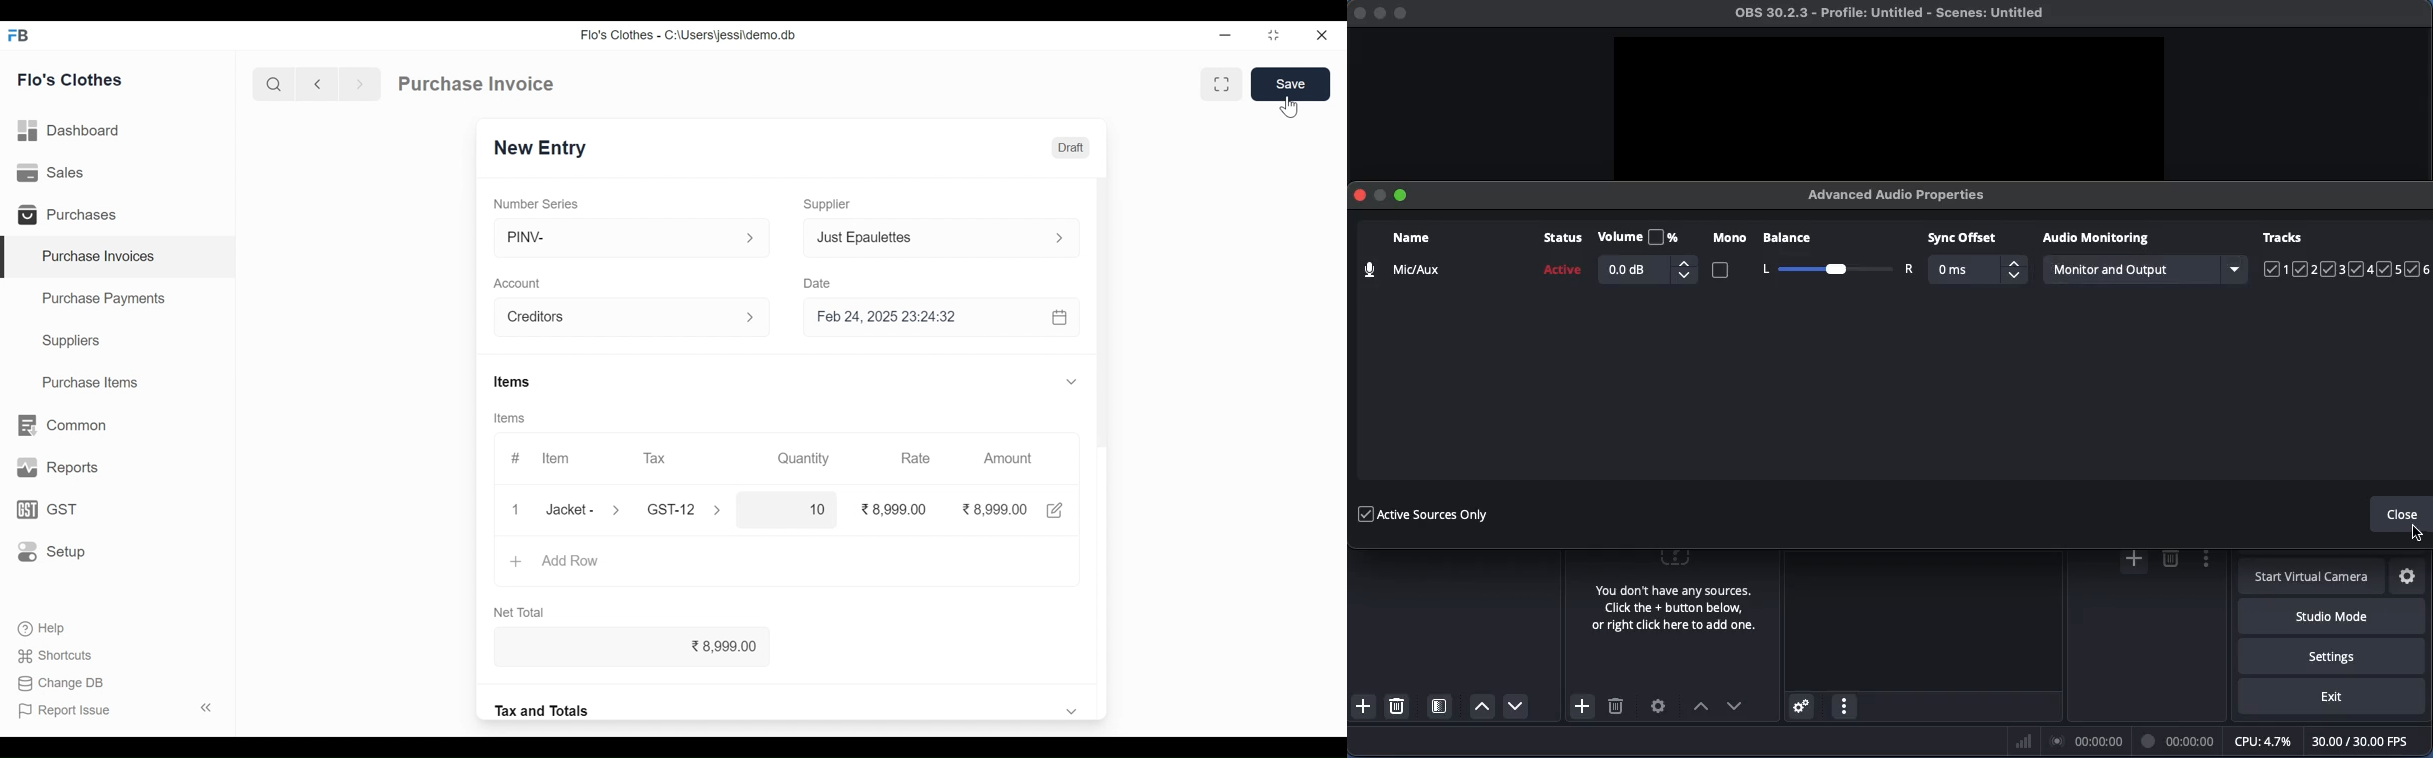 Image resolution: width=2436 pixels, height=784 pixels. Describe the element at coordinates (48, 552) in the screenshot. I see `Setup` at that location.